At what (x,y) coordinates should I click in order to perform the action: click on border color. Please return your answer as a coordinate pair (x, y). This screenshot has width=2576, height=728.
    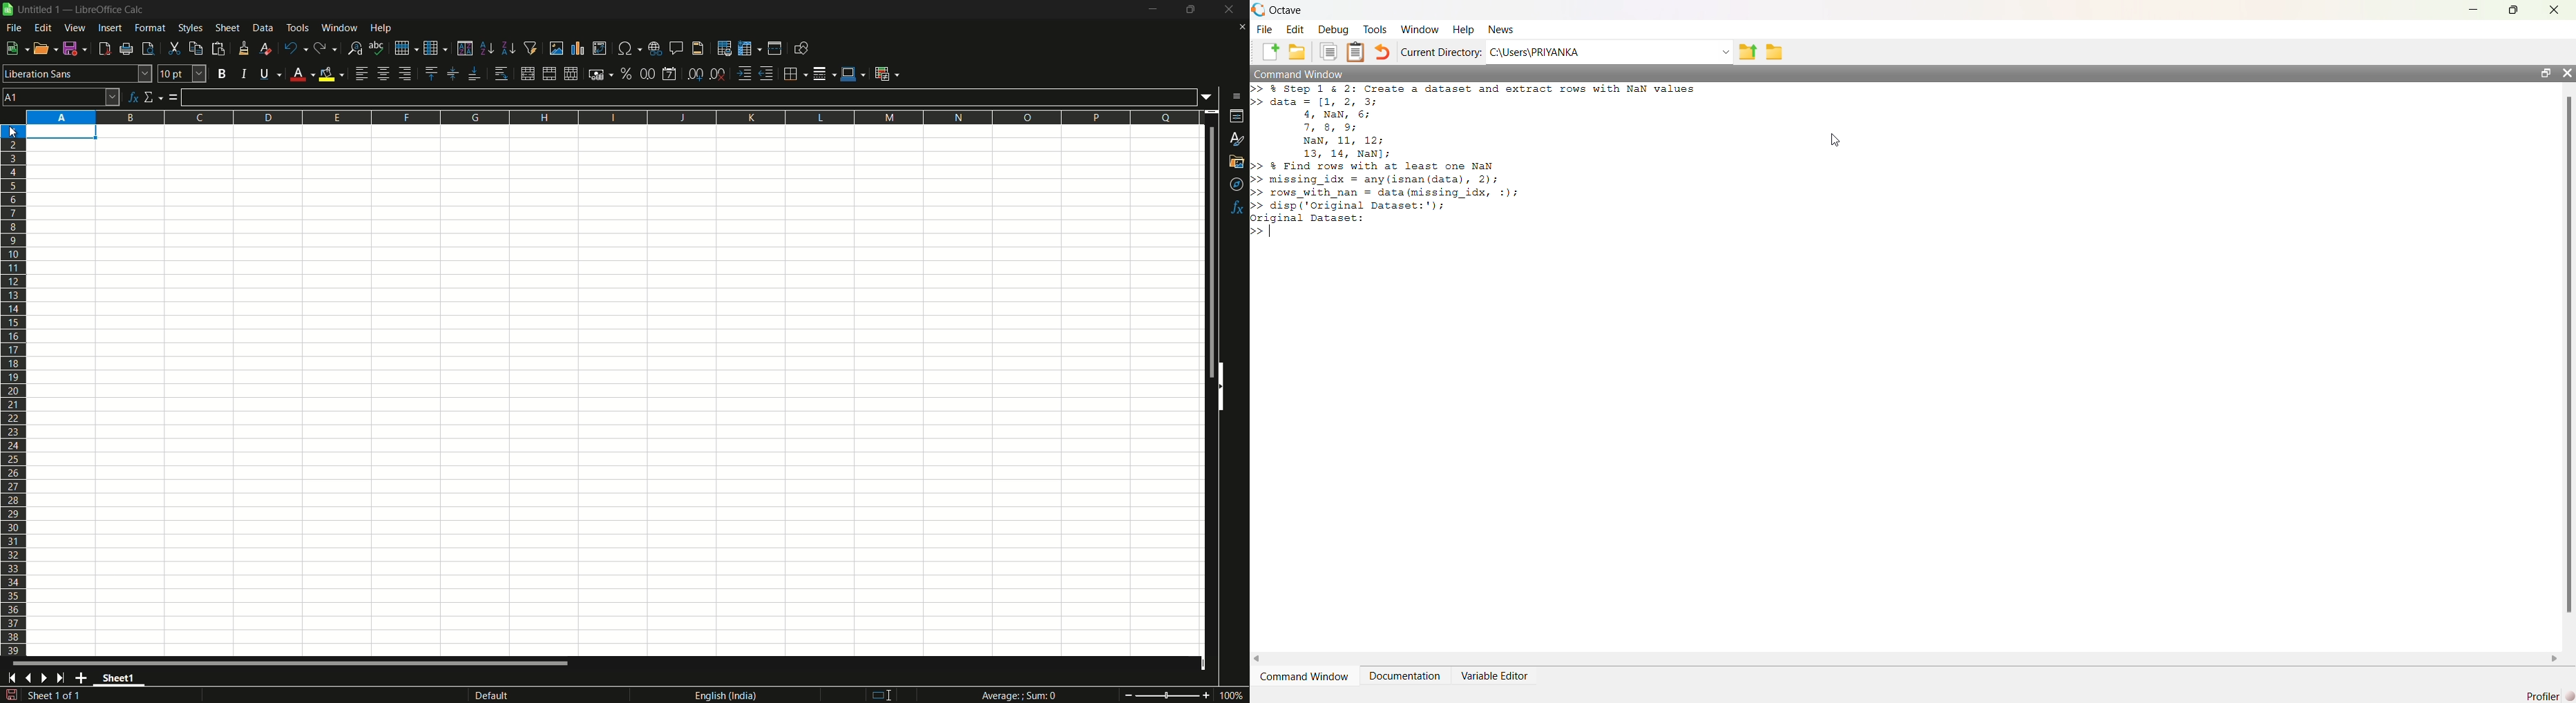
    Looking at the image, I should click on (853, 72).